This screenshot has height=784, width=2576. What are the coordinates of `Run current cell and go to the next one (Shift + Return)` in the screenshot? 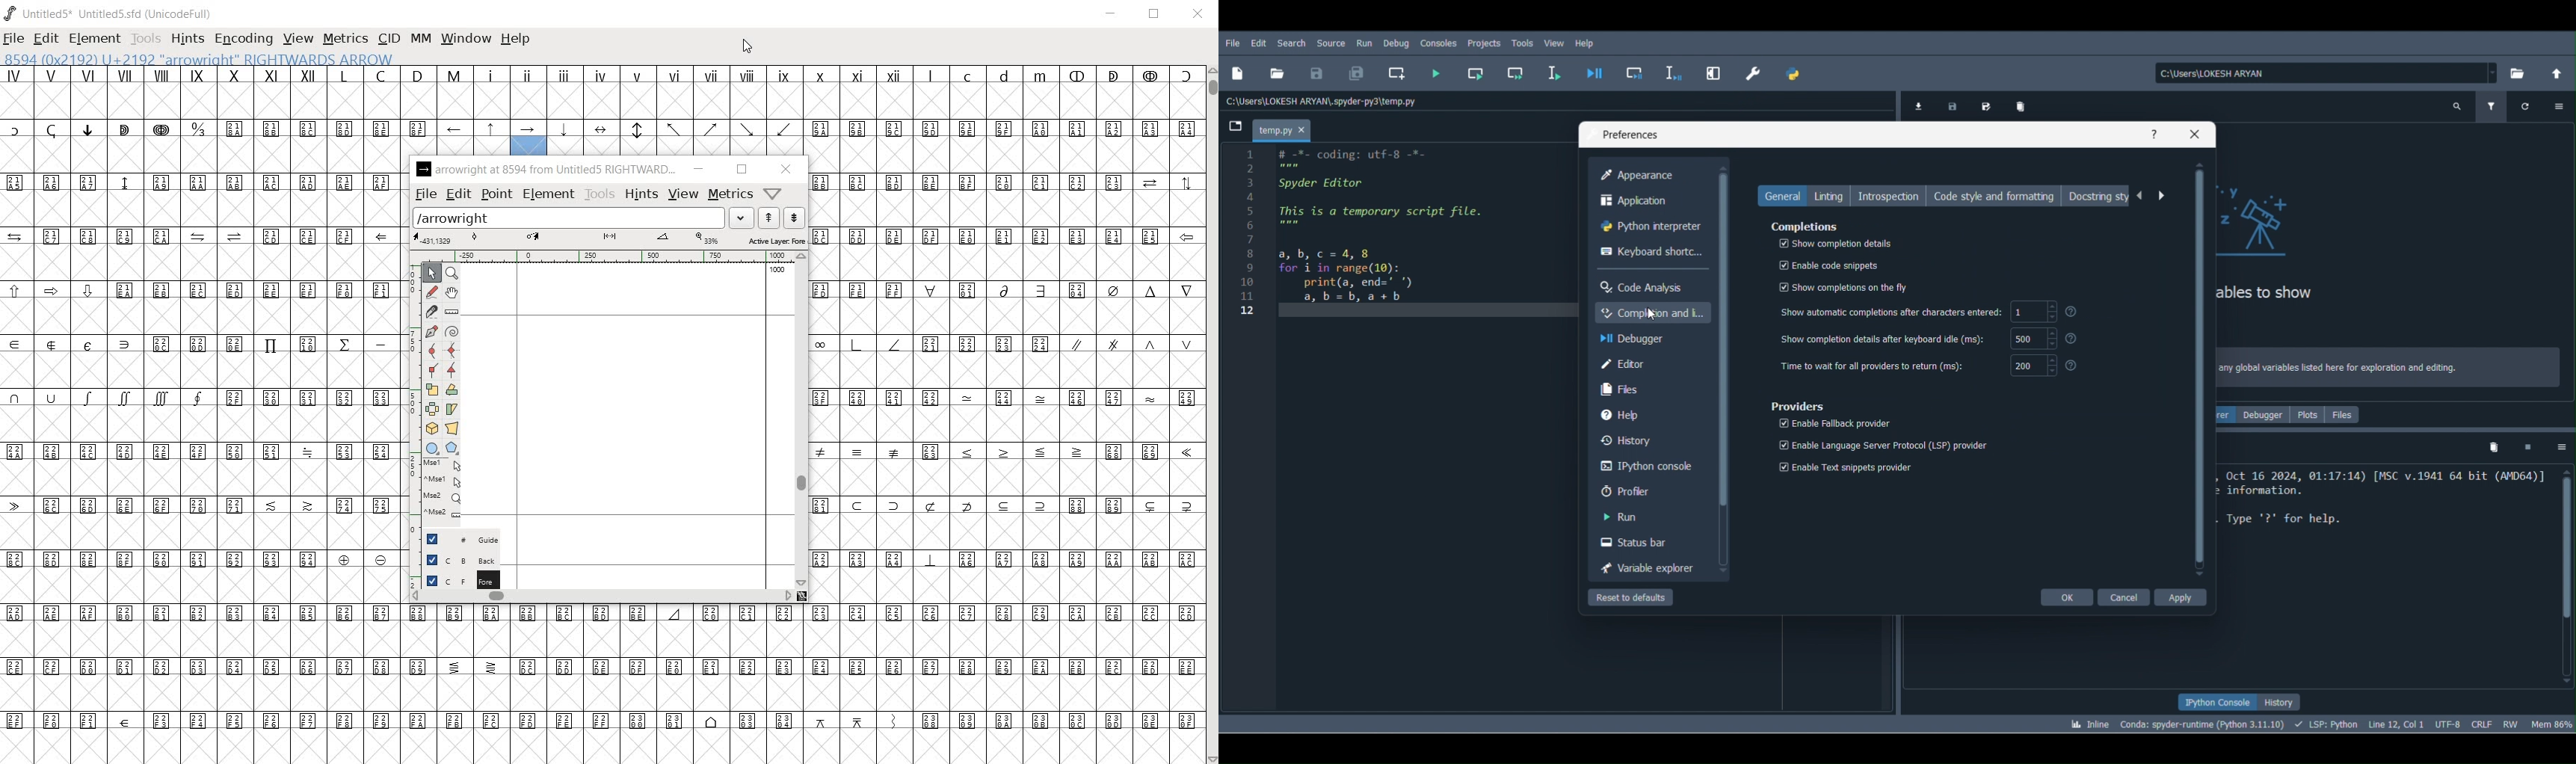 It's located at (1516, 72).